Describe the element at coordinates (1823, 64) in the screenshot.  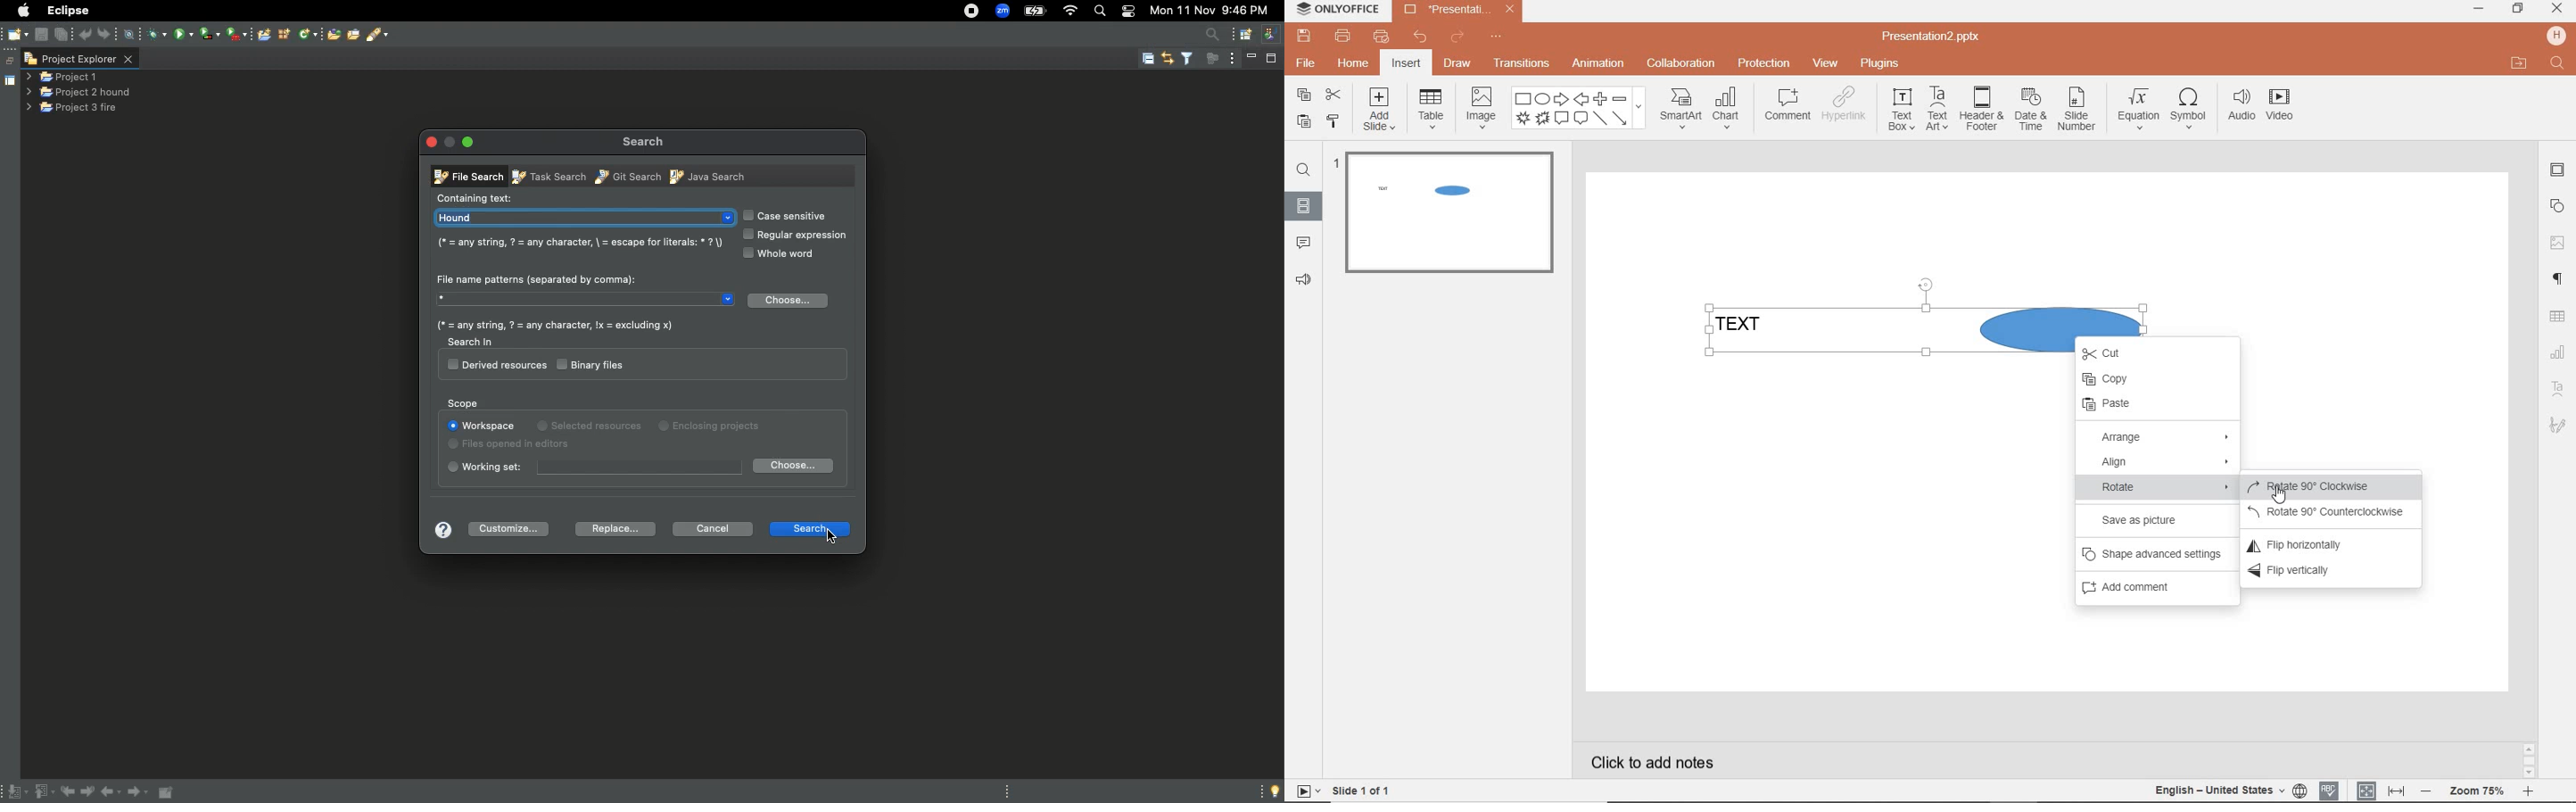
I see `view` at that location.